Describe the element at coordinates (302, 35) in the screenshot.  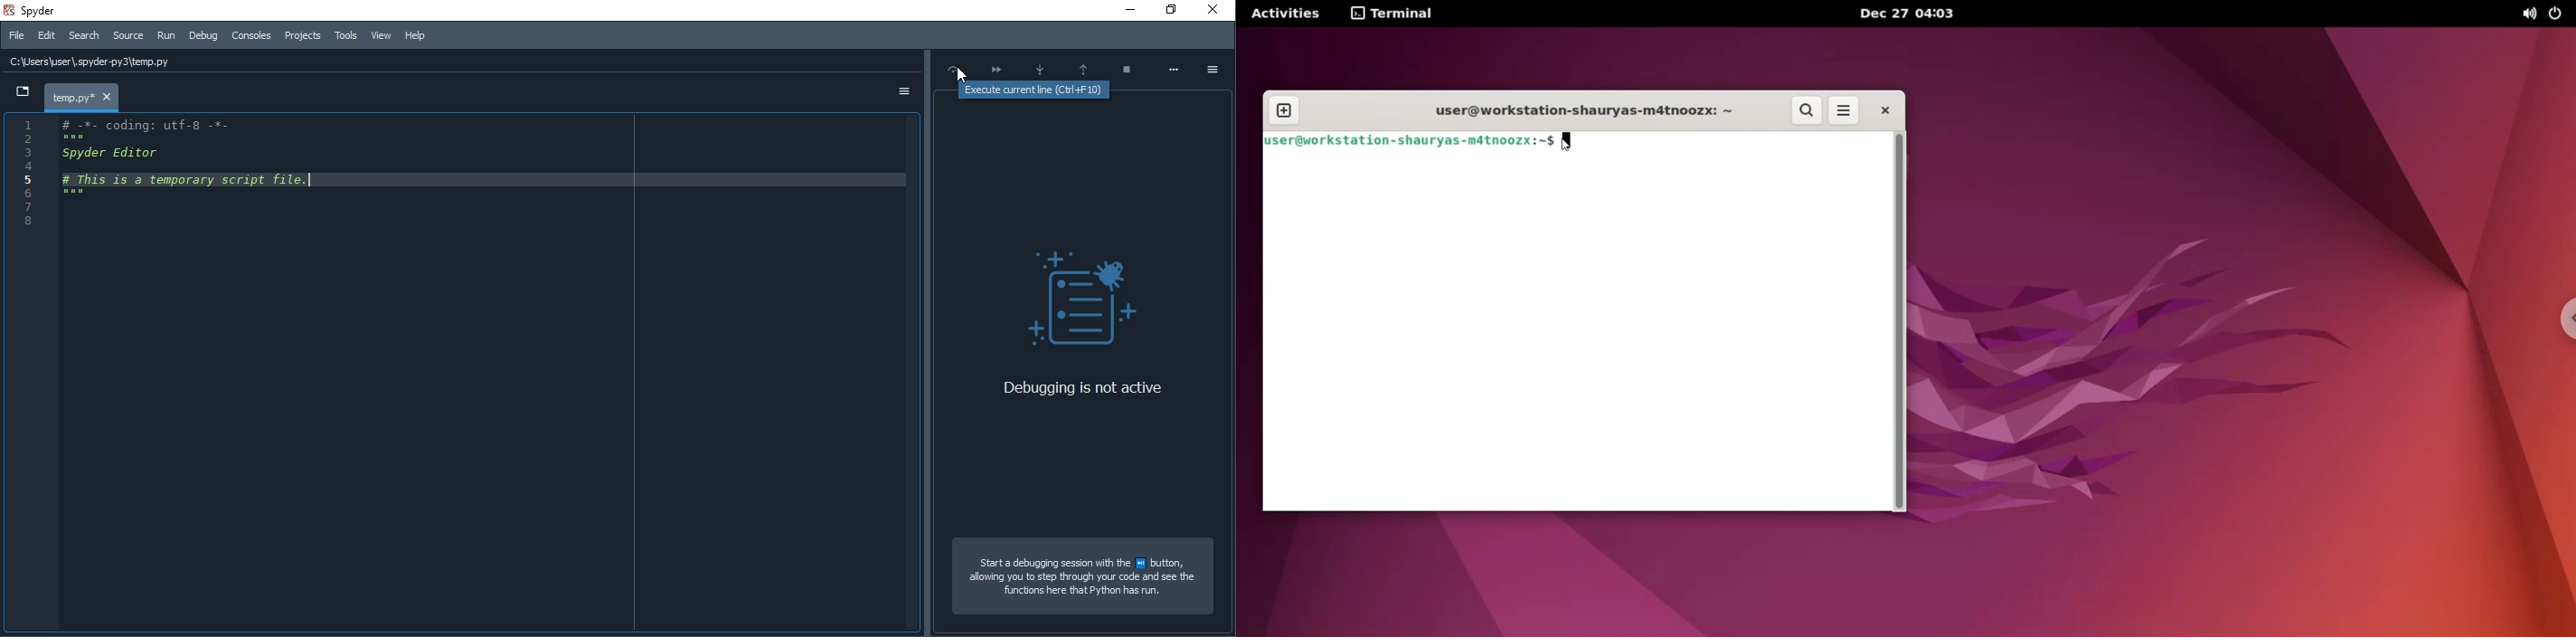
I see `Consoles` at that location.